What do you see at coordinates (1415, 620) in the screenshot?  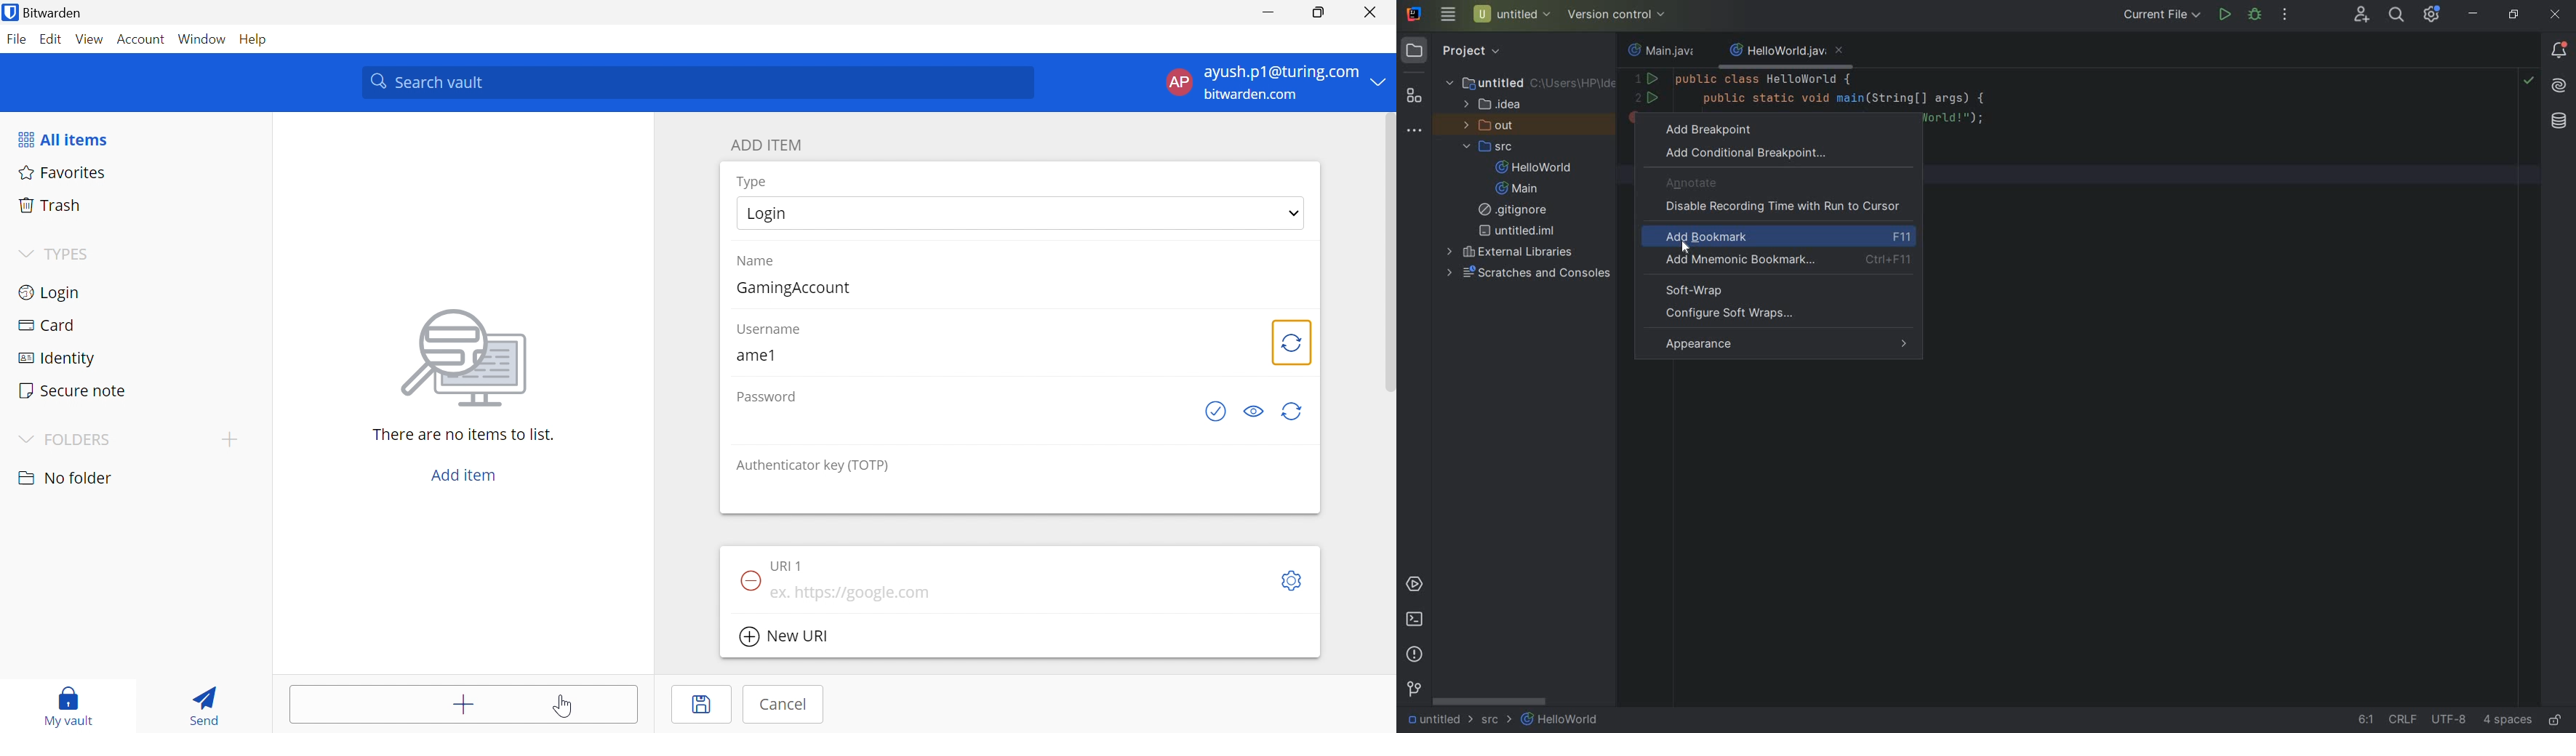 I see `terminal` at bounding box center [1415, 620].